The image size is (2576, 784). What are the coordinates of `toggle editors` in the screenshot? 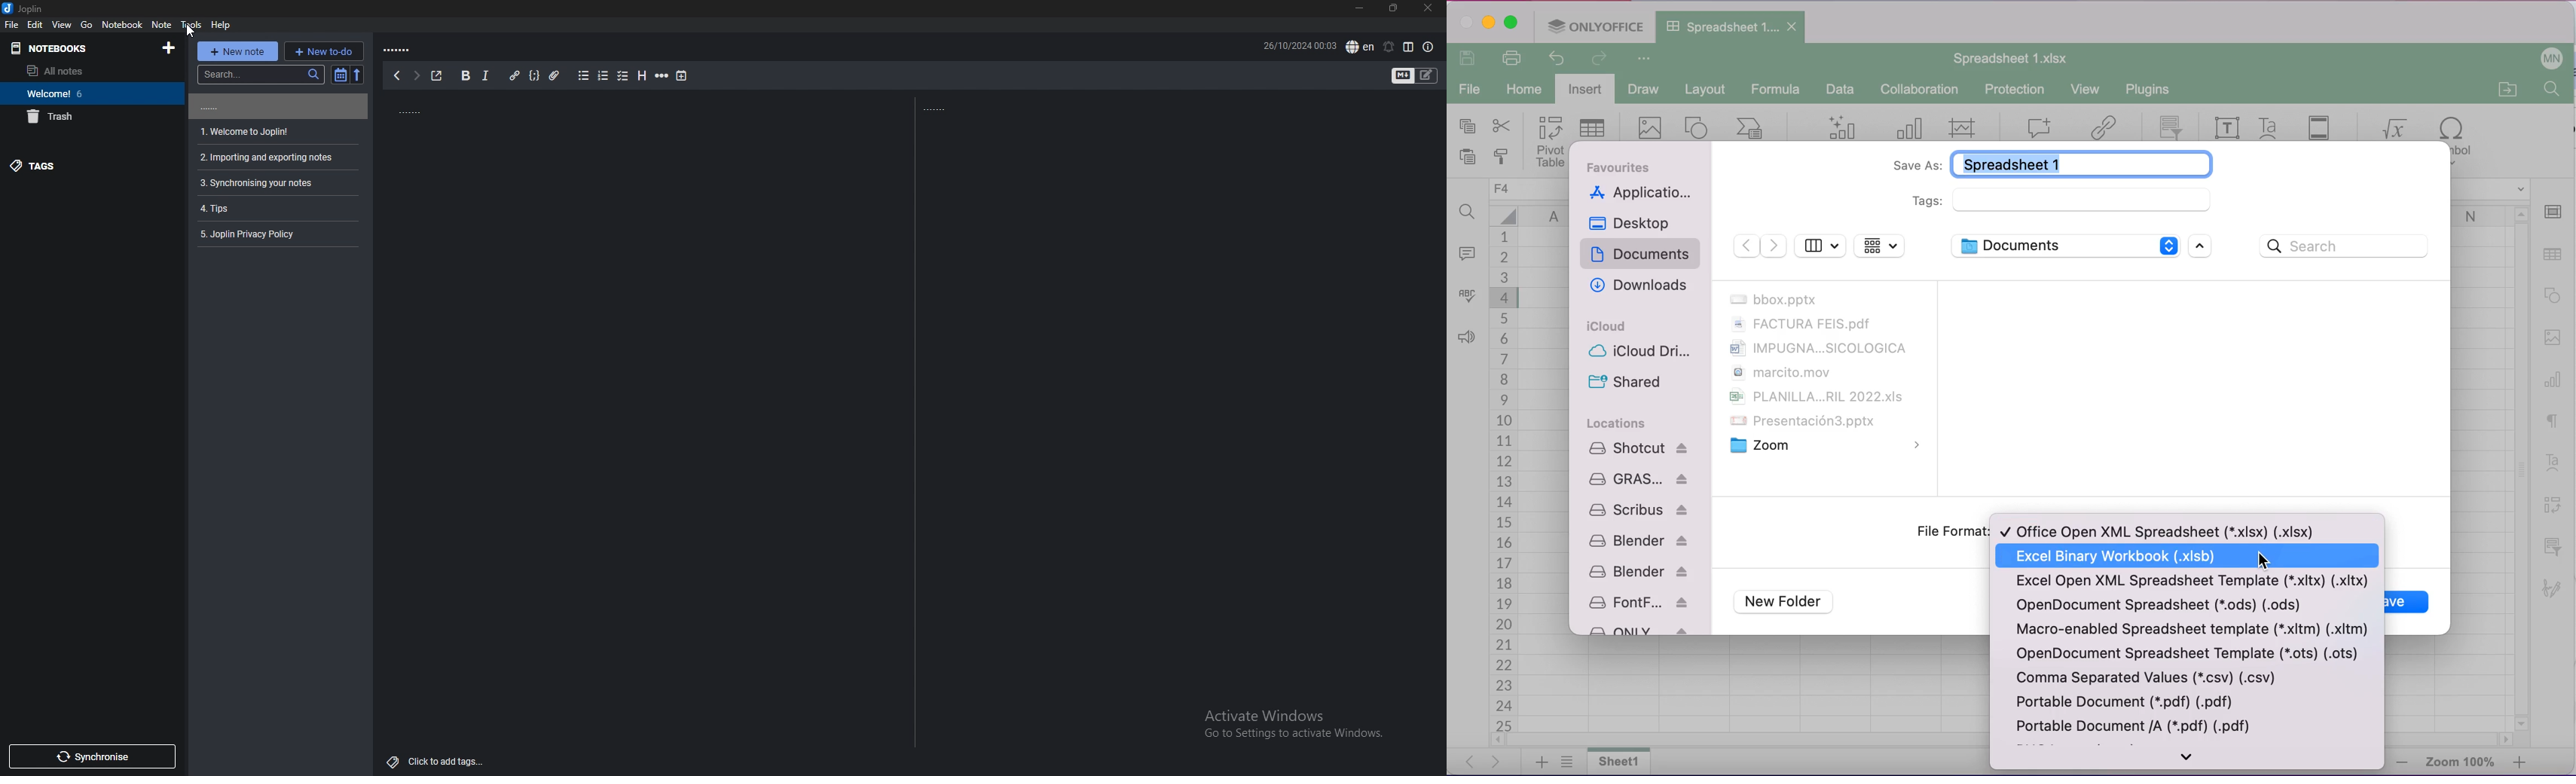 It's located at (1426, 75).